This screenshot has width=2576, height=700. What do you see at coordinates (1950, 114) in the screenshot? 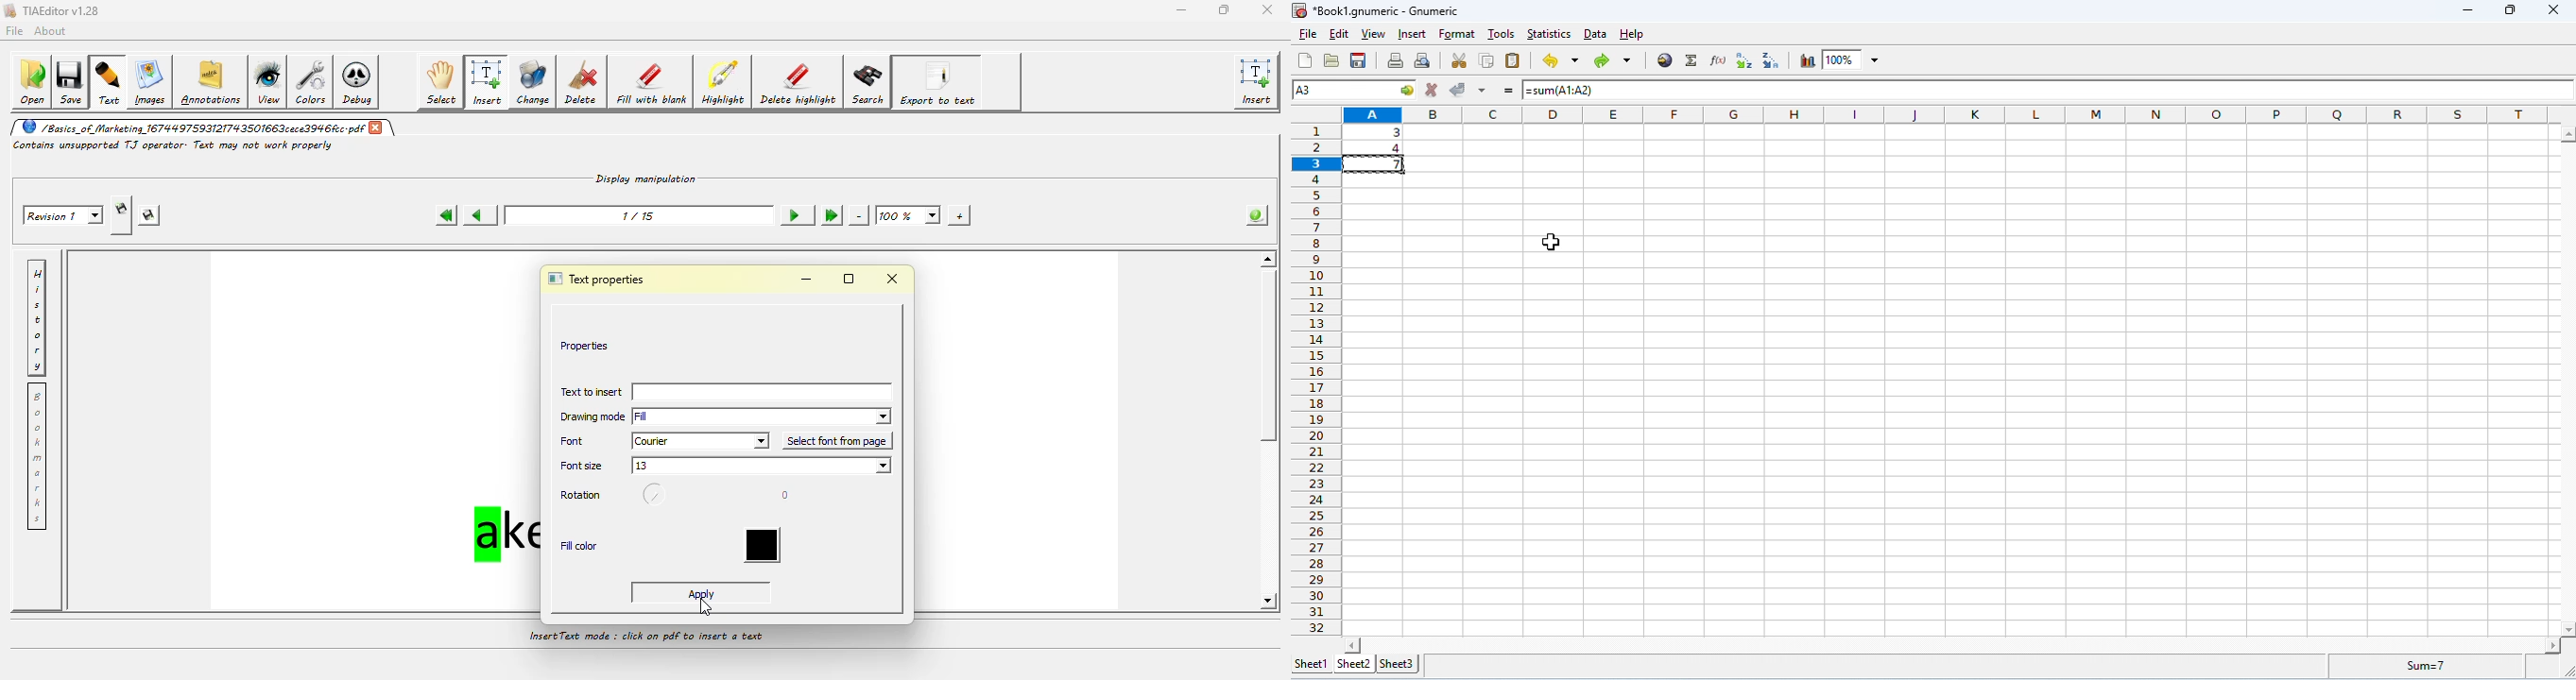
I see `column headings` at bounding box center [1950, 114].